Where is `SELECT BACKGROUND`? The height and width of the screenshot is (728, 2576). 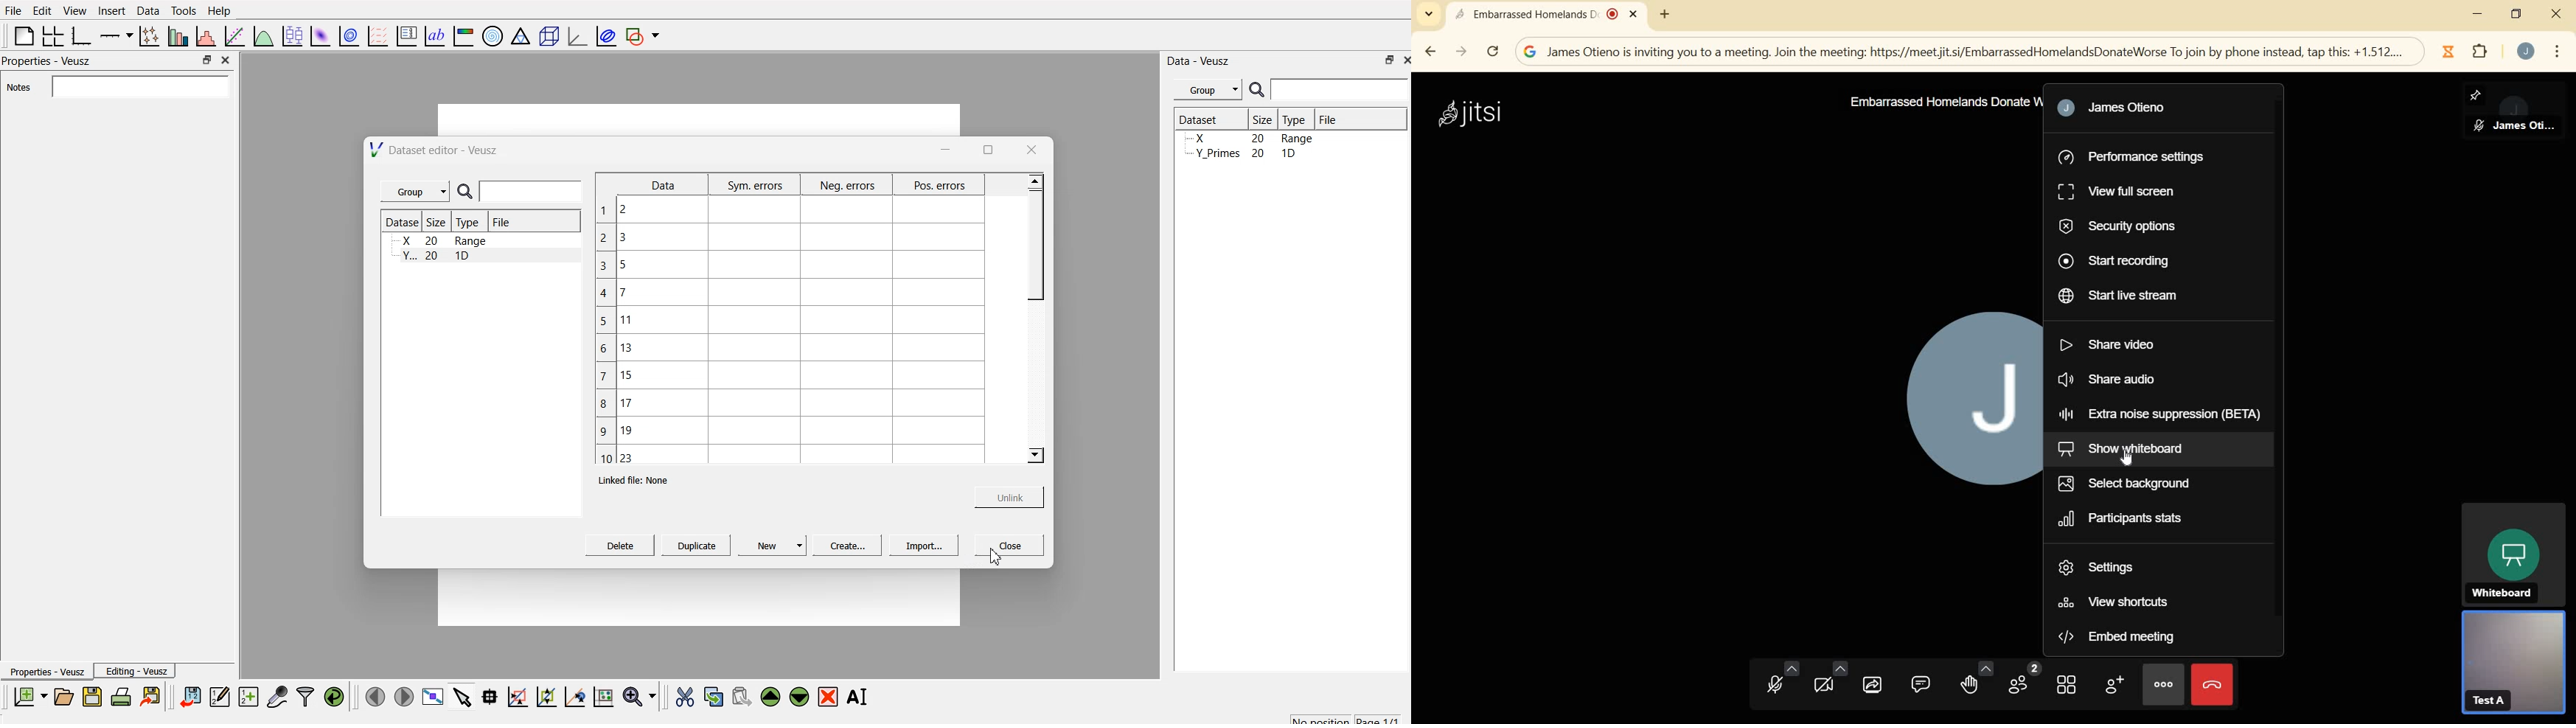
SELECT BACKGROUND is located at coordinates (2132, 482).